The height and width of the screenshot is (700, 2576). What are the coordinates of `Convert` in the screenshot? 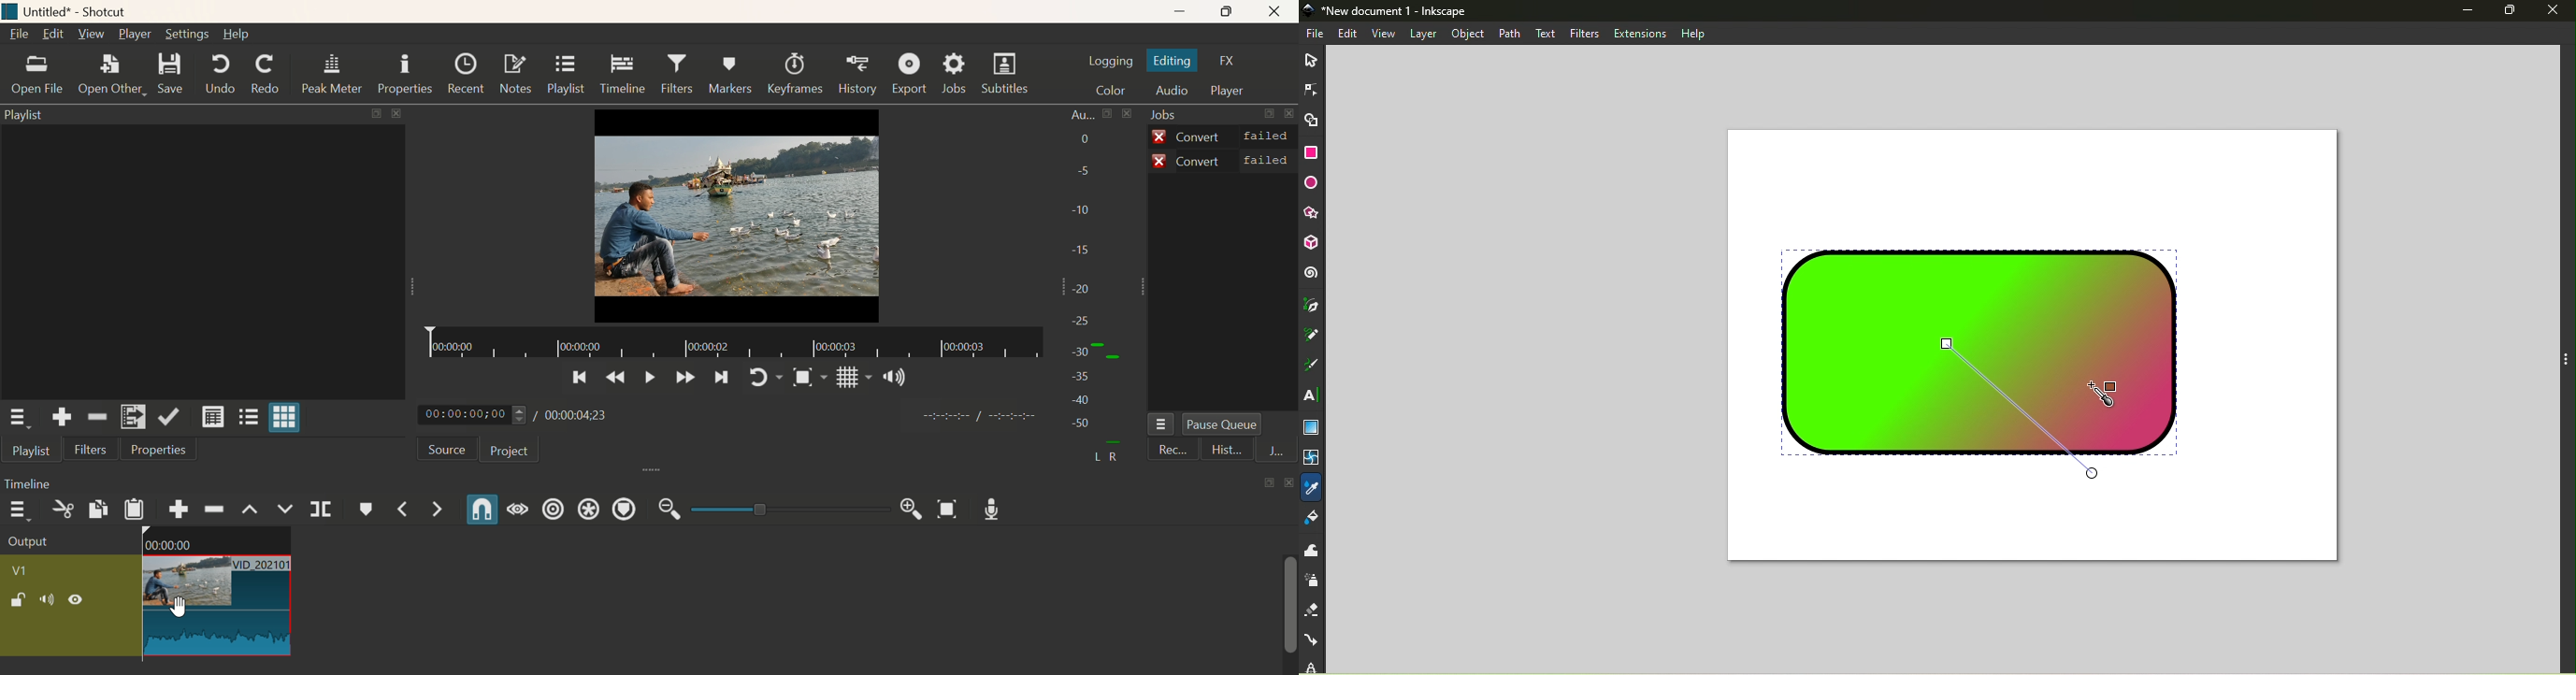 It's located at (1222, 135).